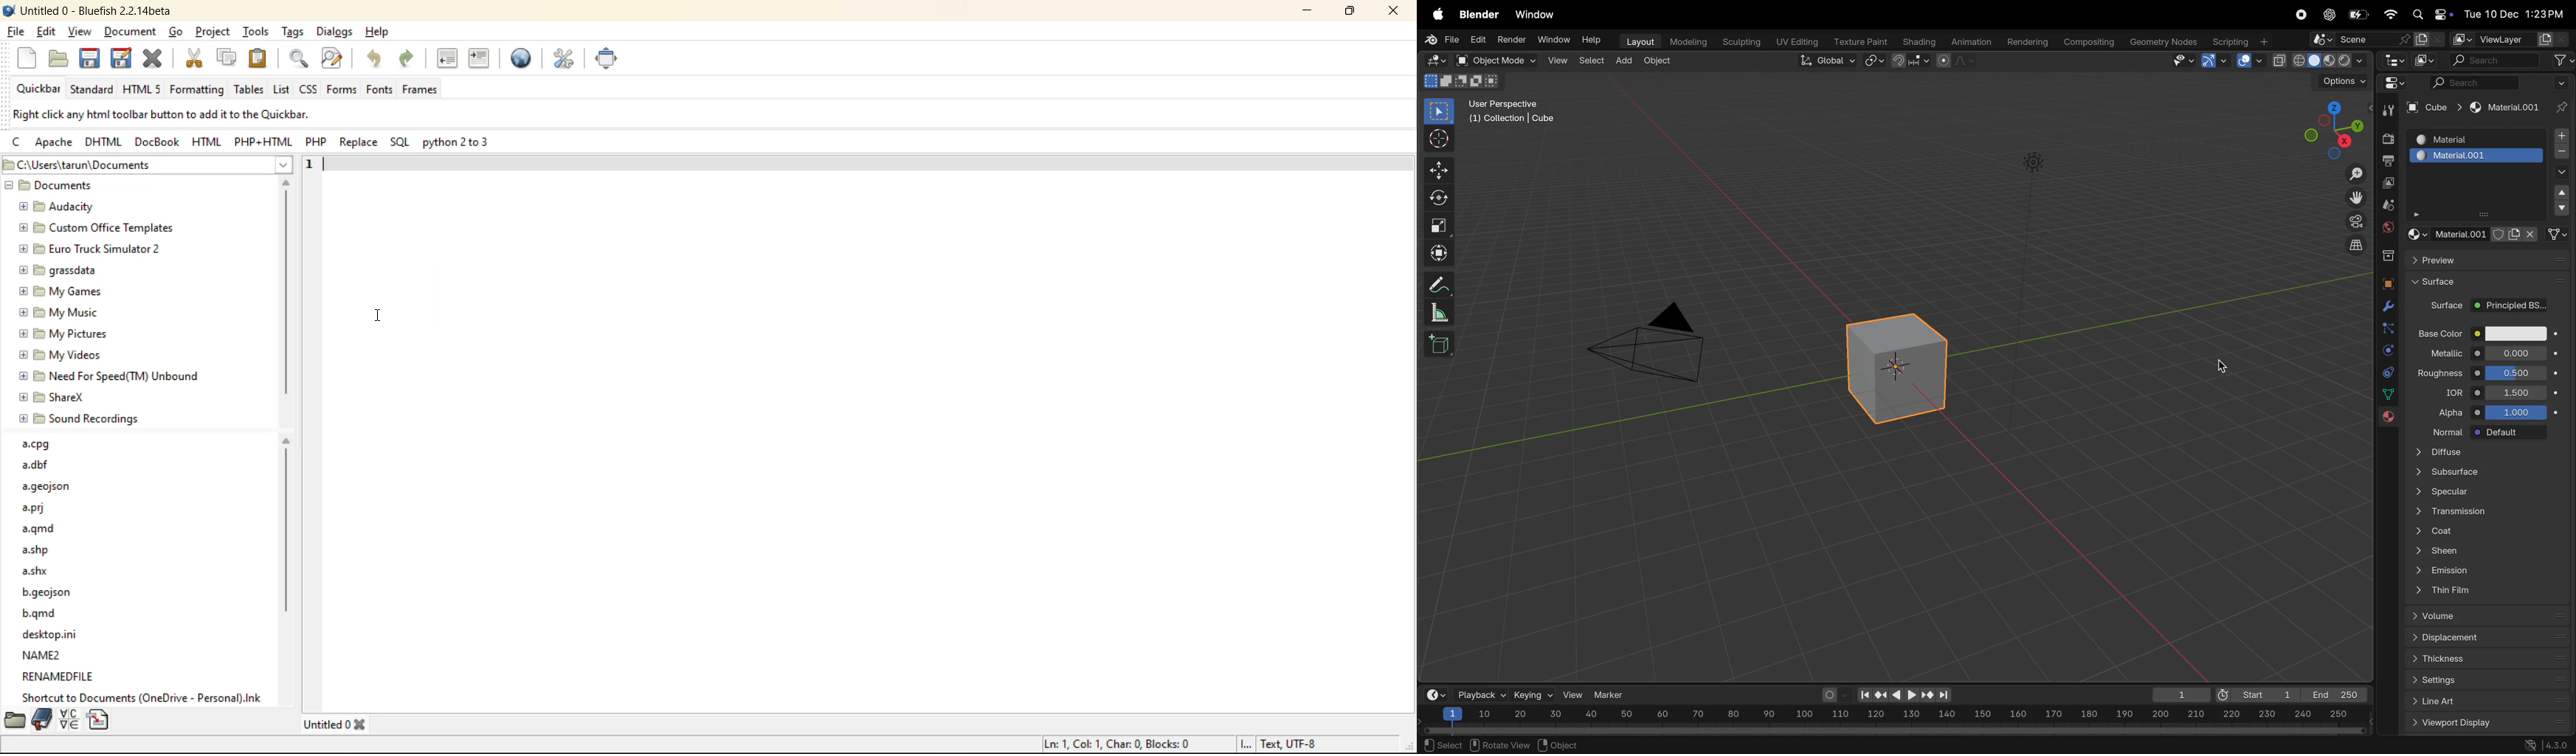 The width and height of the screenshot is (2576, 756). Describe the element at coordinates (1463, 744) in the screenshot. I see `¥) set Active Modifier` at that location.